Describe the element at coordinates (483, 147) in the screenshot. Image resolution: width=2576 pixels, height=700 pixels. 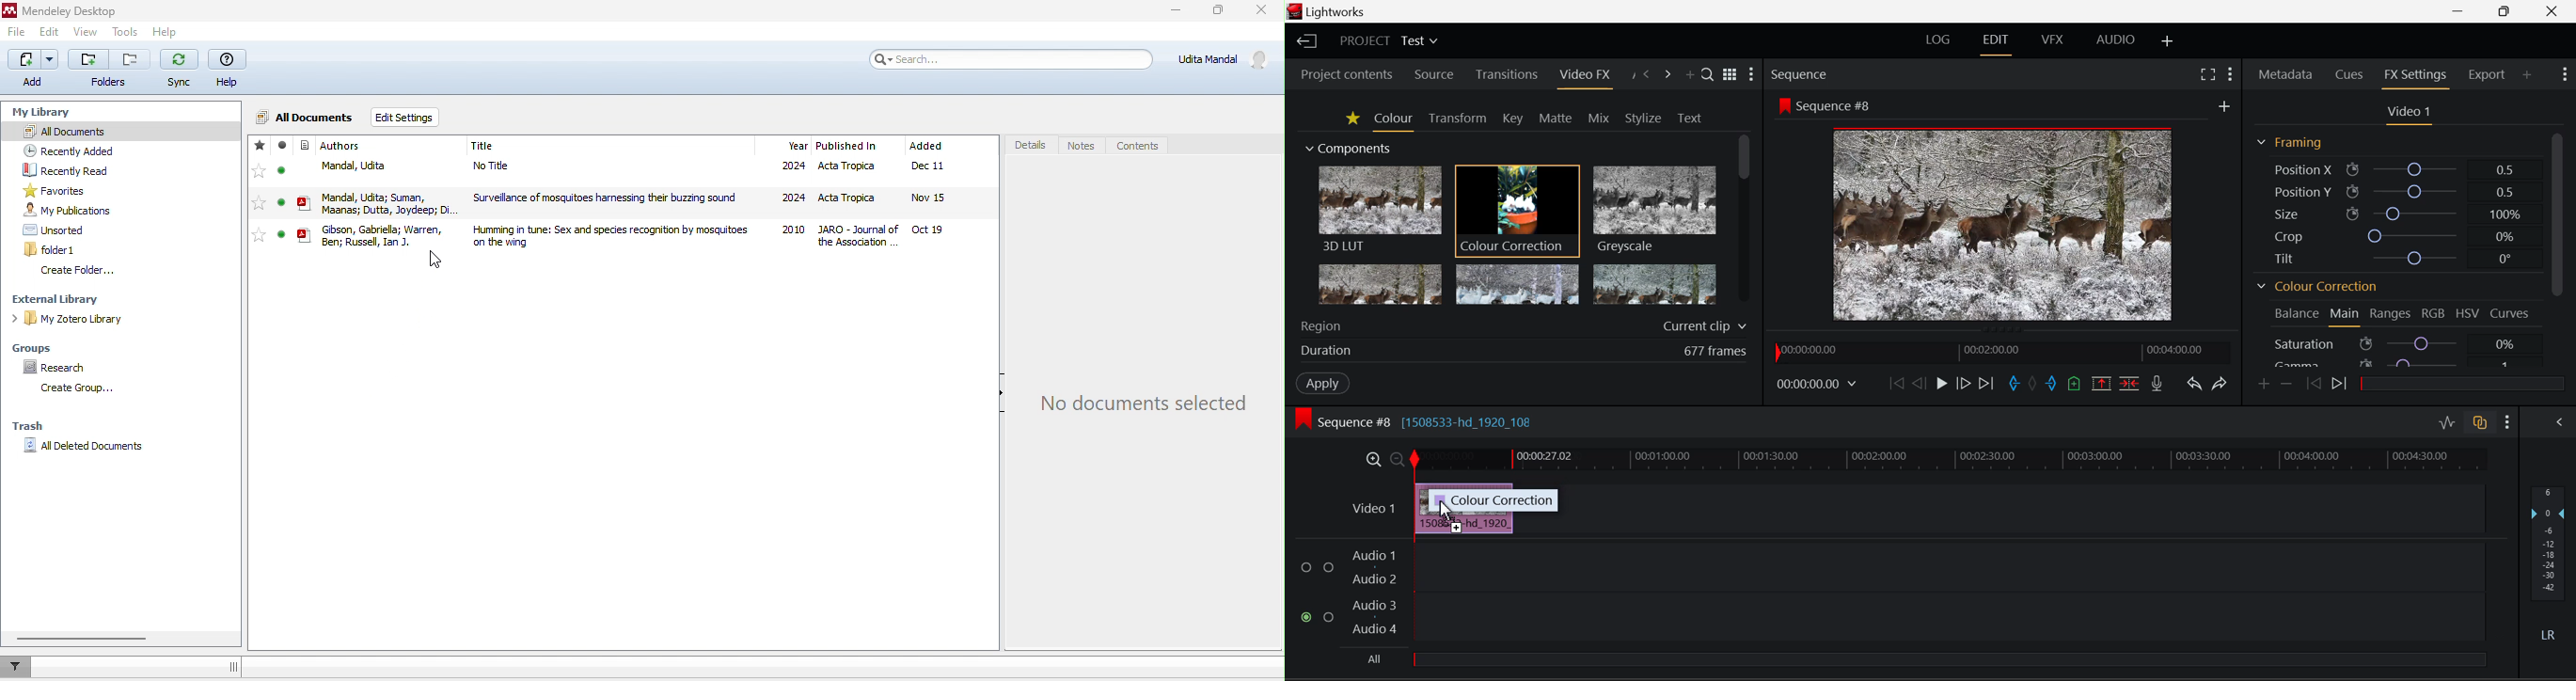
I see `journal title` at that location.